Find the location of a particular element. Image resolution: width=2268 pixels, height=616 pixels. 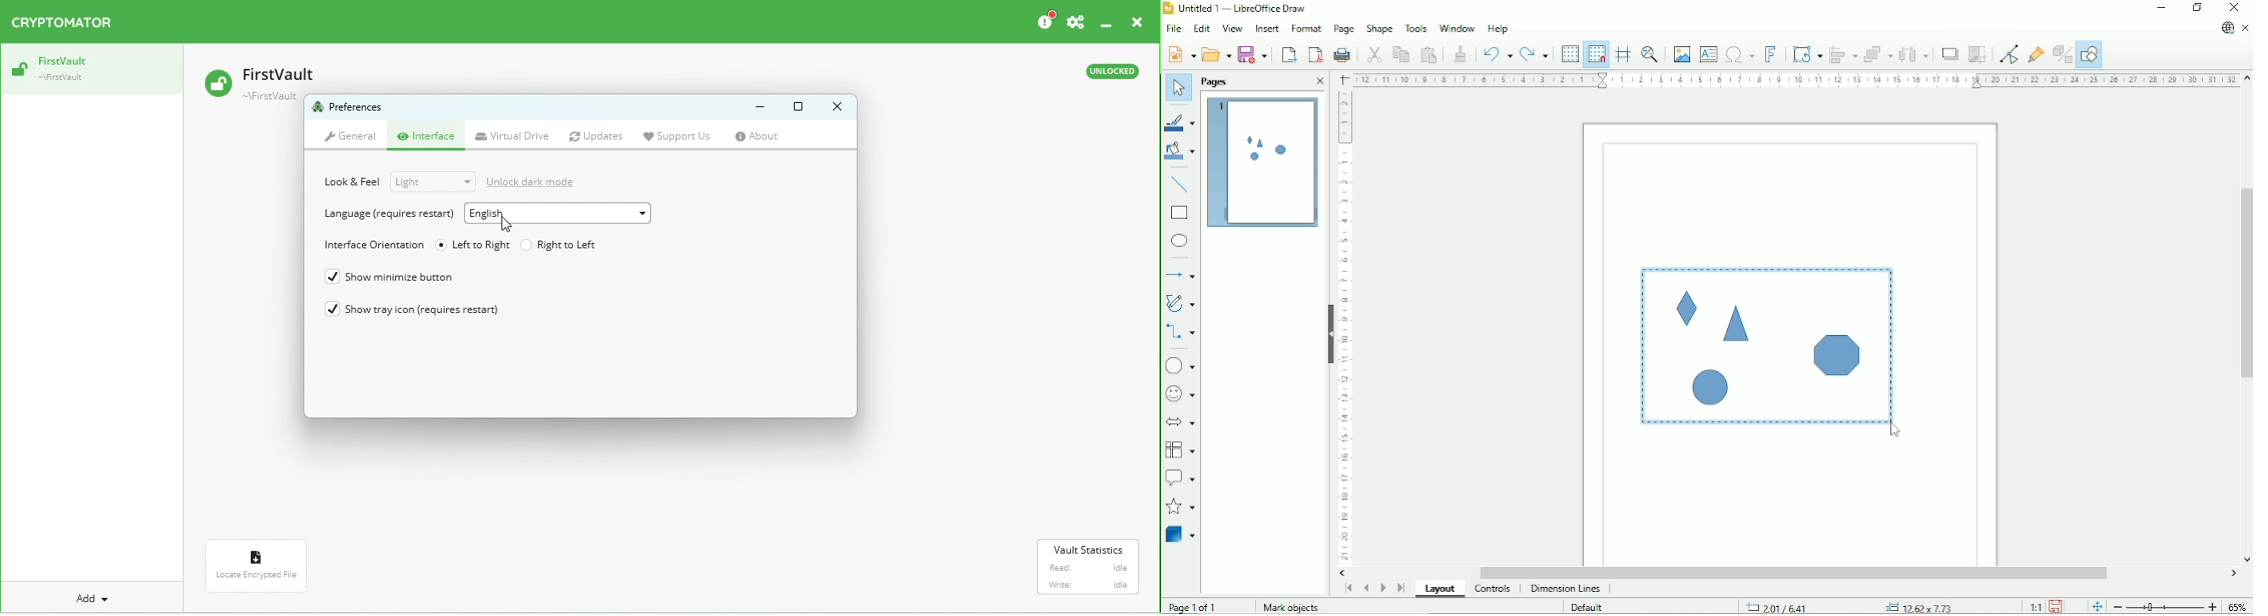

Crop image is located at coordinates (1976, 55).